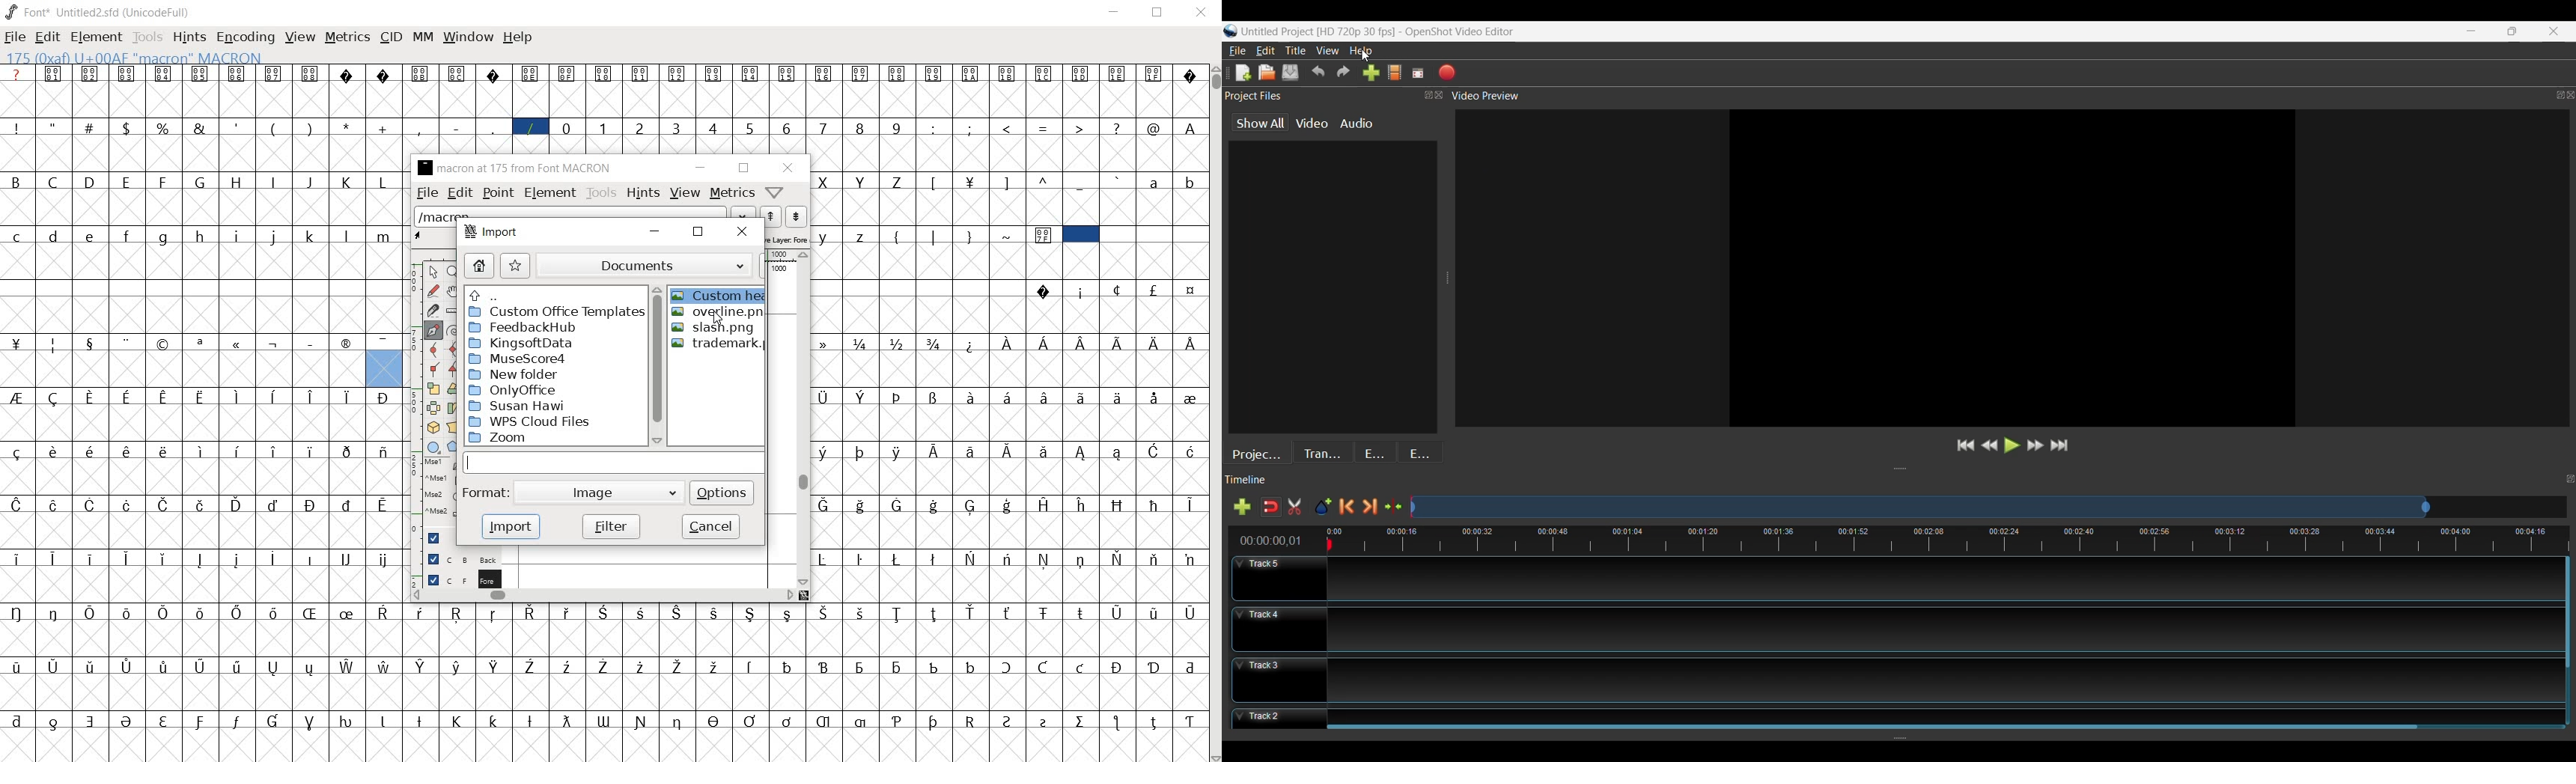 The width and height of the screenshot is (2576, 784). What do you see at coordinates (1115, 127) in the screenshot?
I see `?` at bounding box center [1115, 127].